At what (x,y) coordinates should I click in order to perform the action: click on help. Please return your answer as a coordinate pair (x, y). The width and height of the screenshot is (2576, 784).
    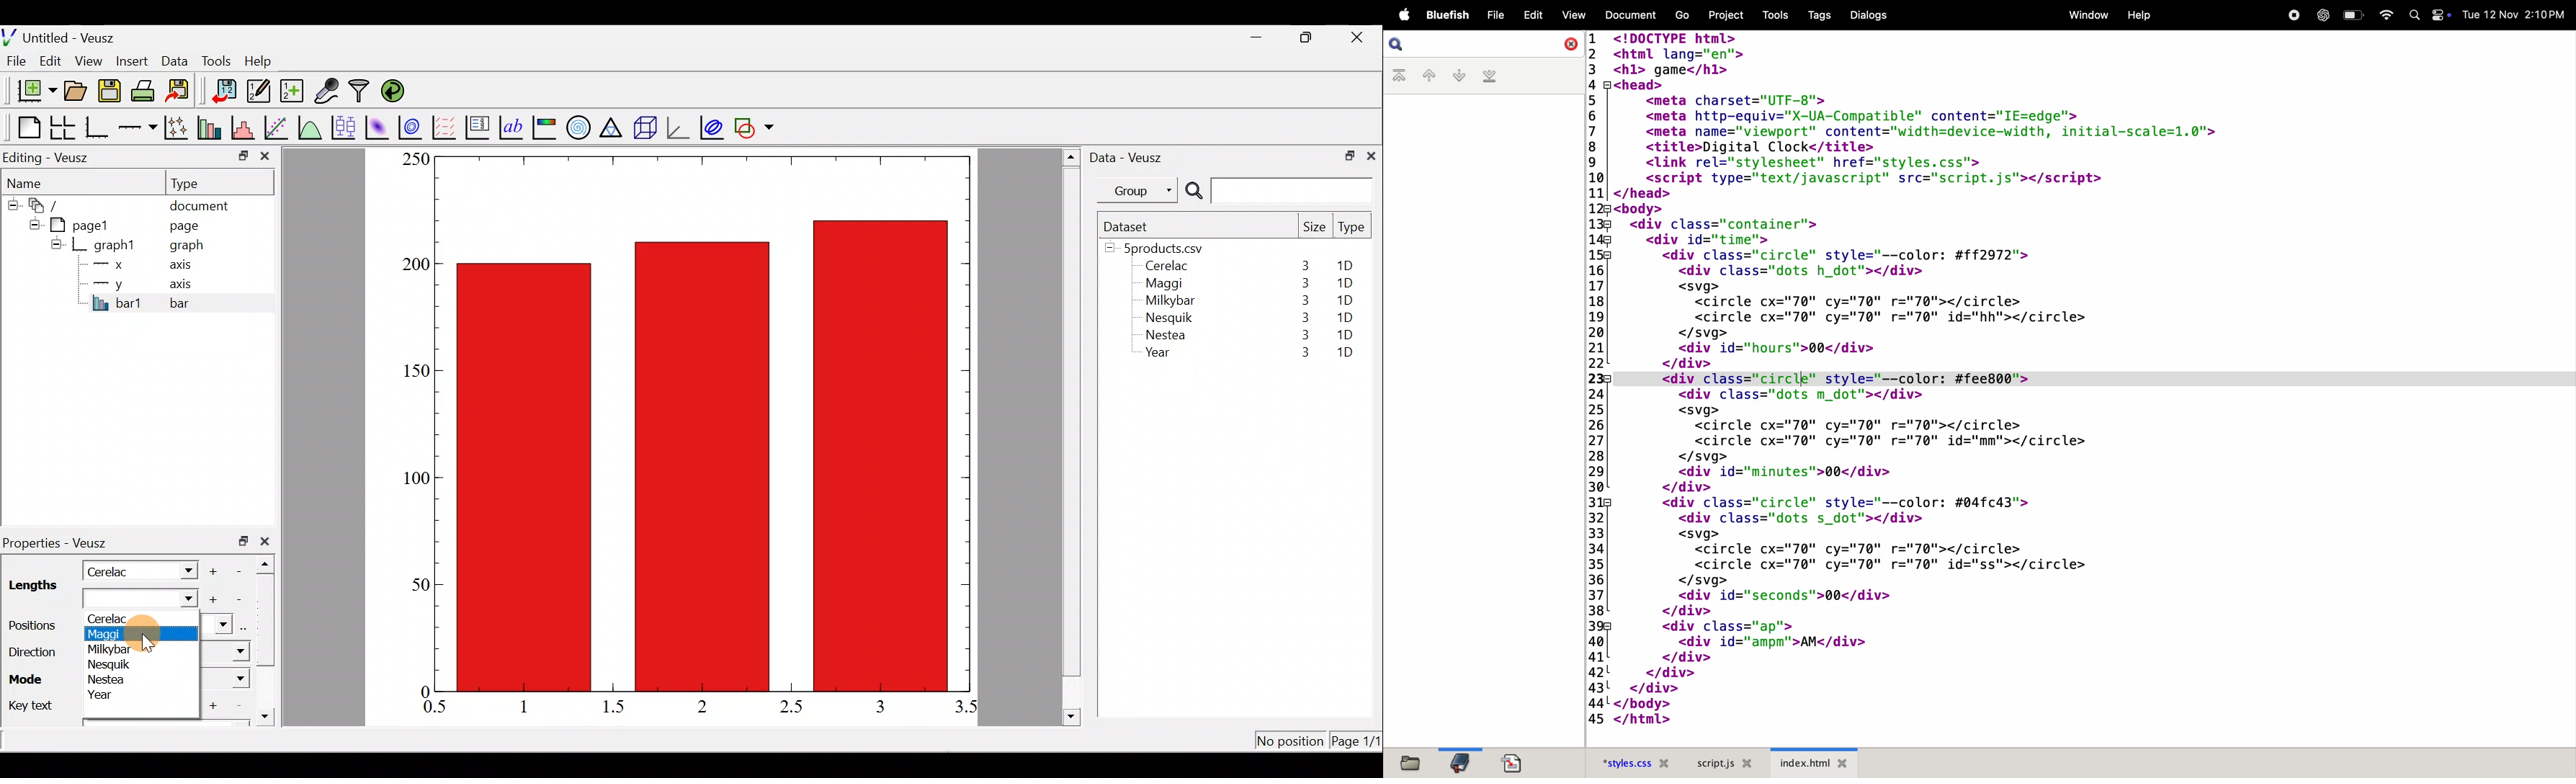
    Looking at the image, I should click on (2141, 17).